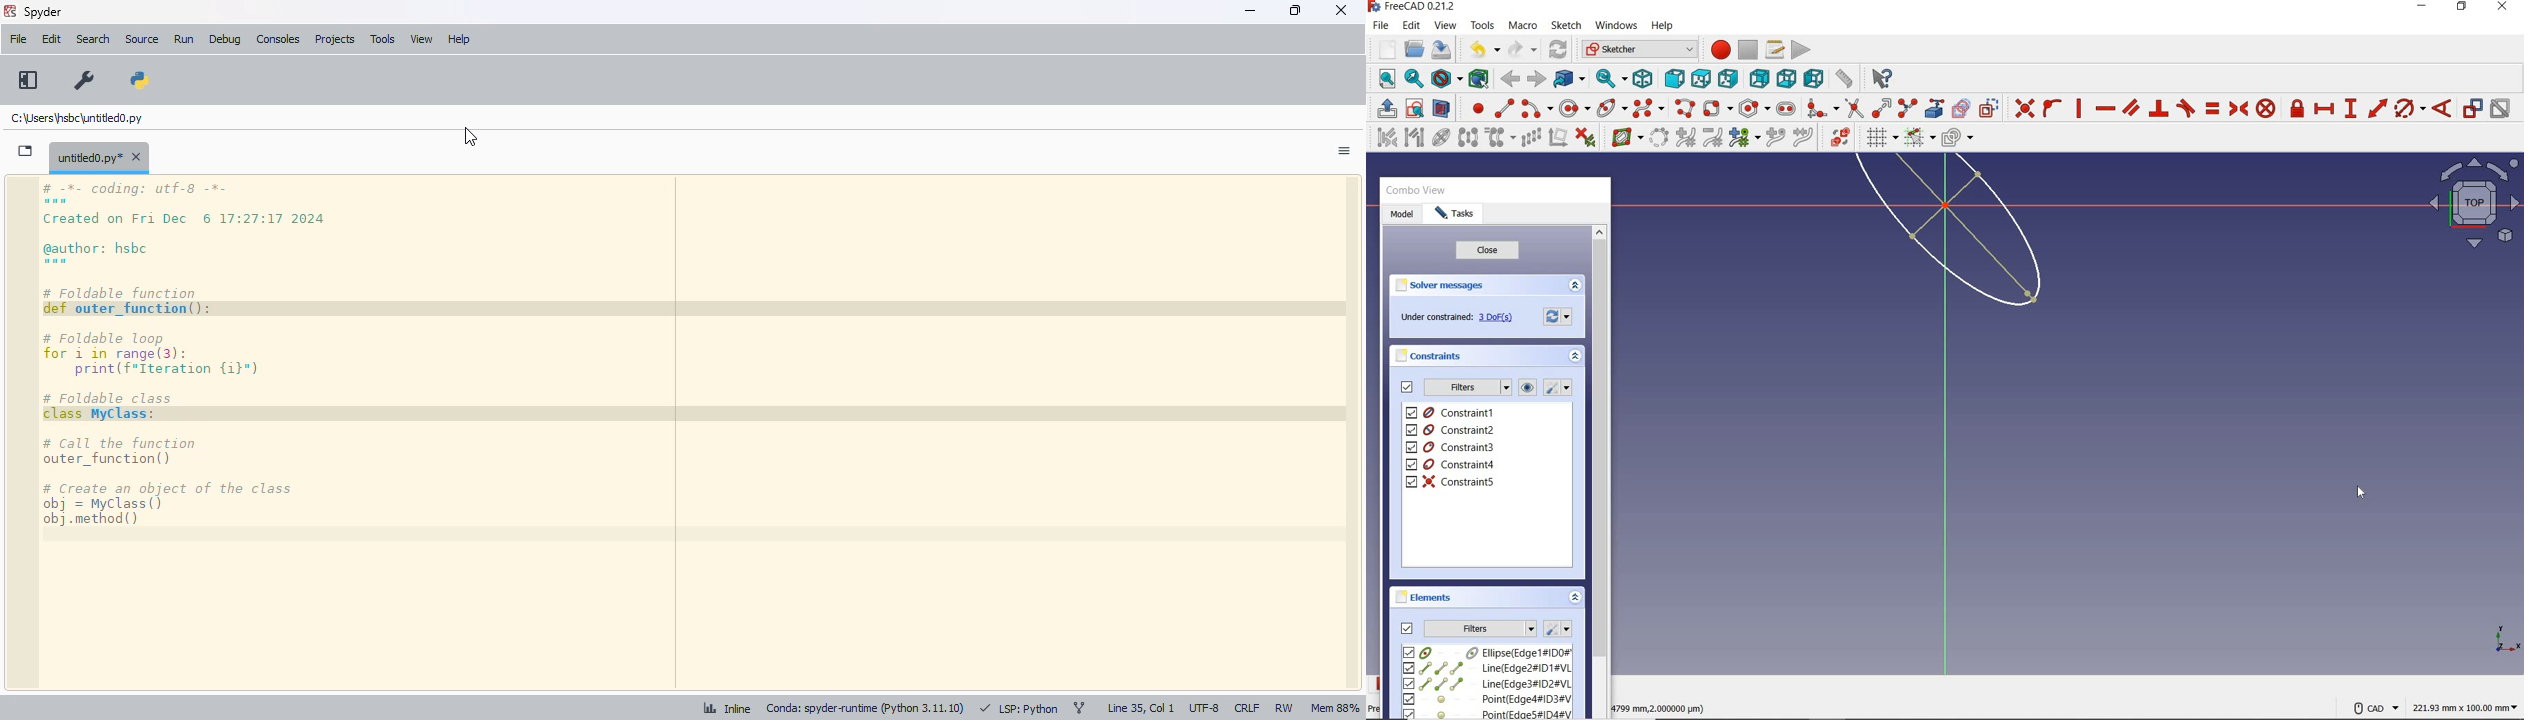 Image resolution: width=2548 pixels, height=728 pixels. I want to click on insert knot, so click(1776, 138).